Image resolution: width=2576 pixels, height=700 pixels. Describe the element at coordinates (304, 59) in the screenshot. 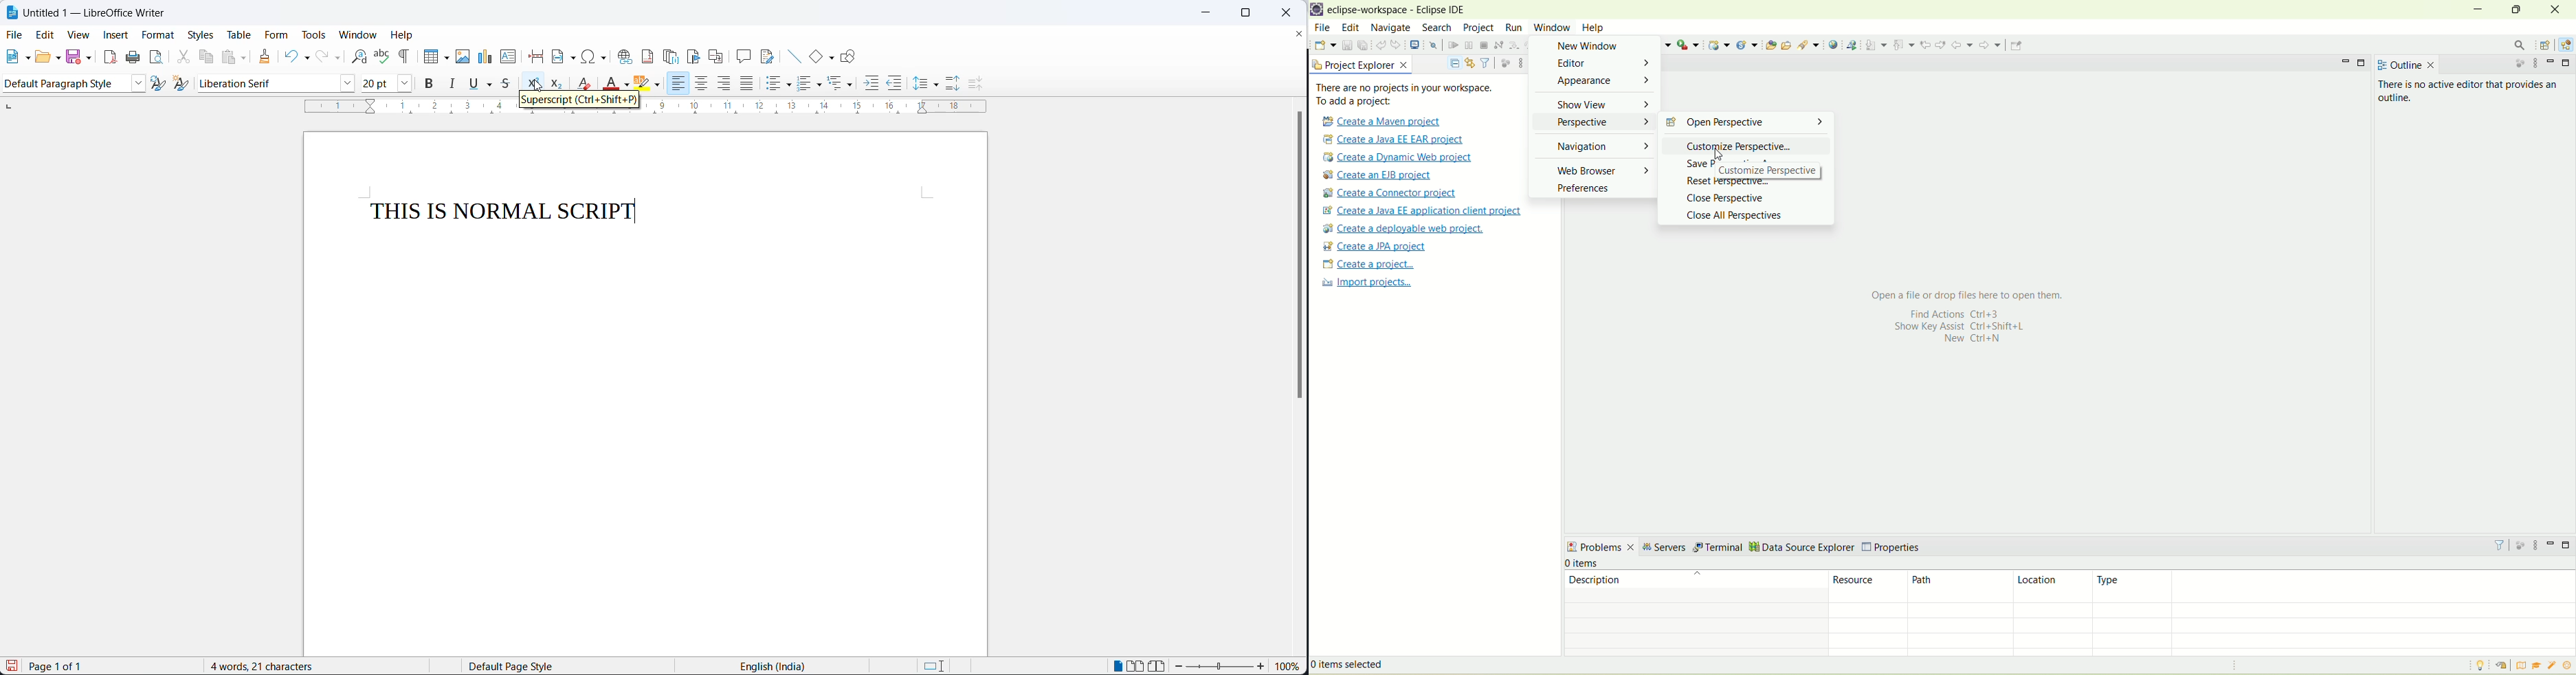

I see `undo options` at that location.